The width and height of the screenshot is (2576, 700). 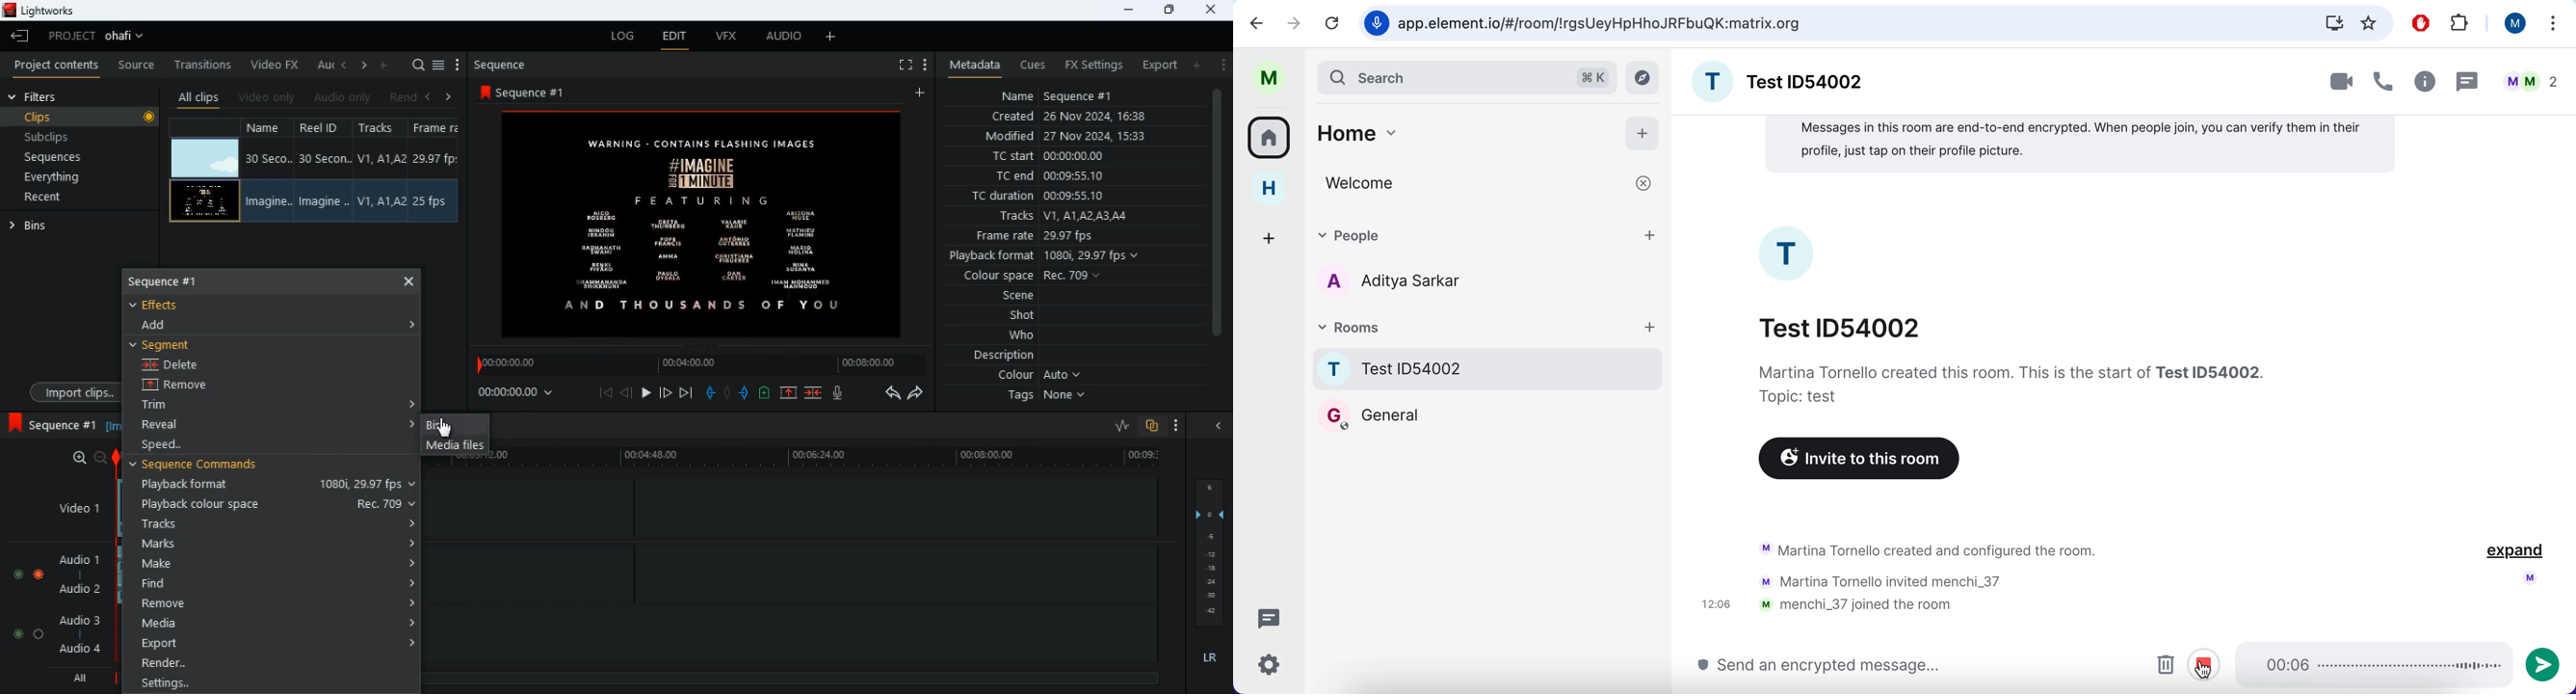 What do you see at coordinates (2527, 78) in the screenshot?
I see `people` at bounding box center [2527, 78].